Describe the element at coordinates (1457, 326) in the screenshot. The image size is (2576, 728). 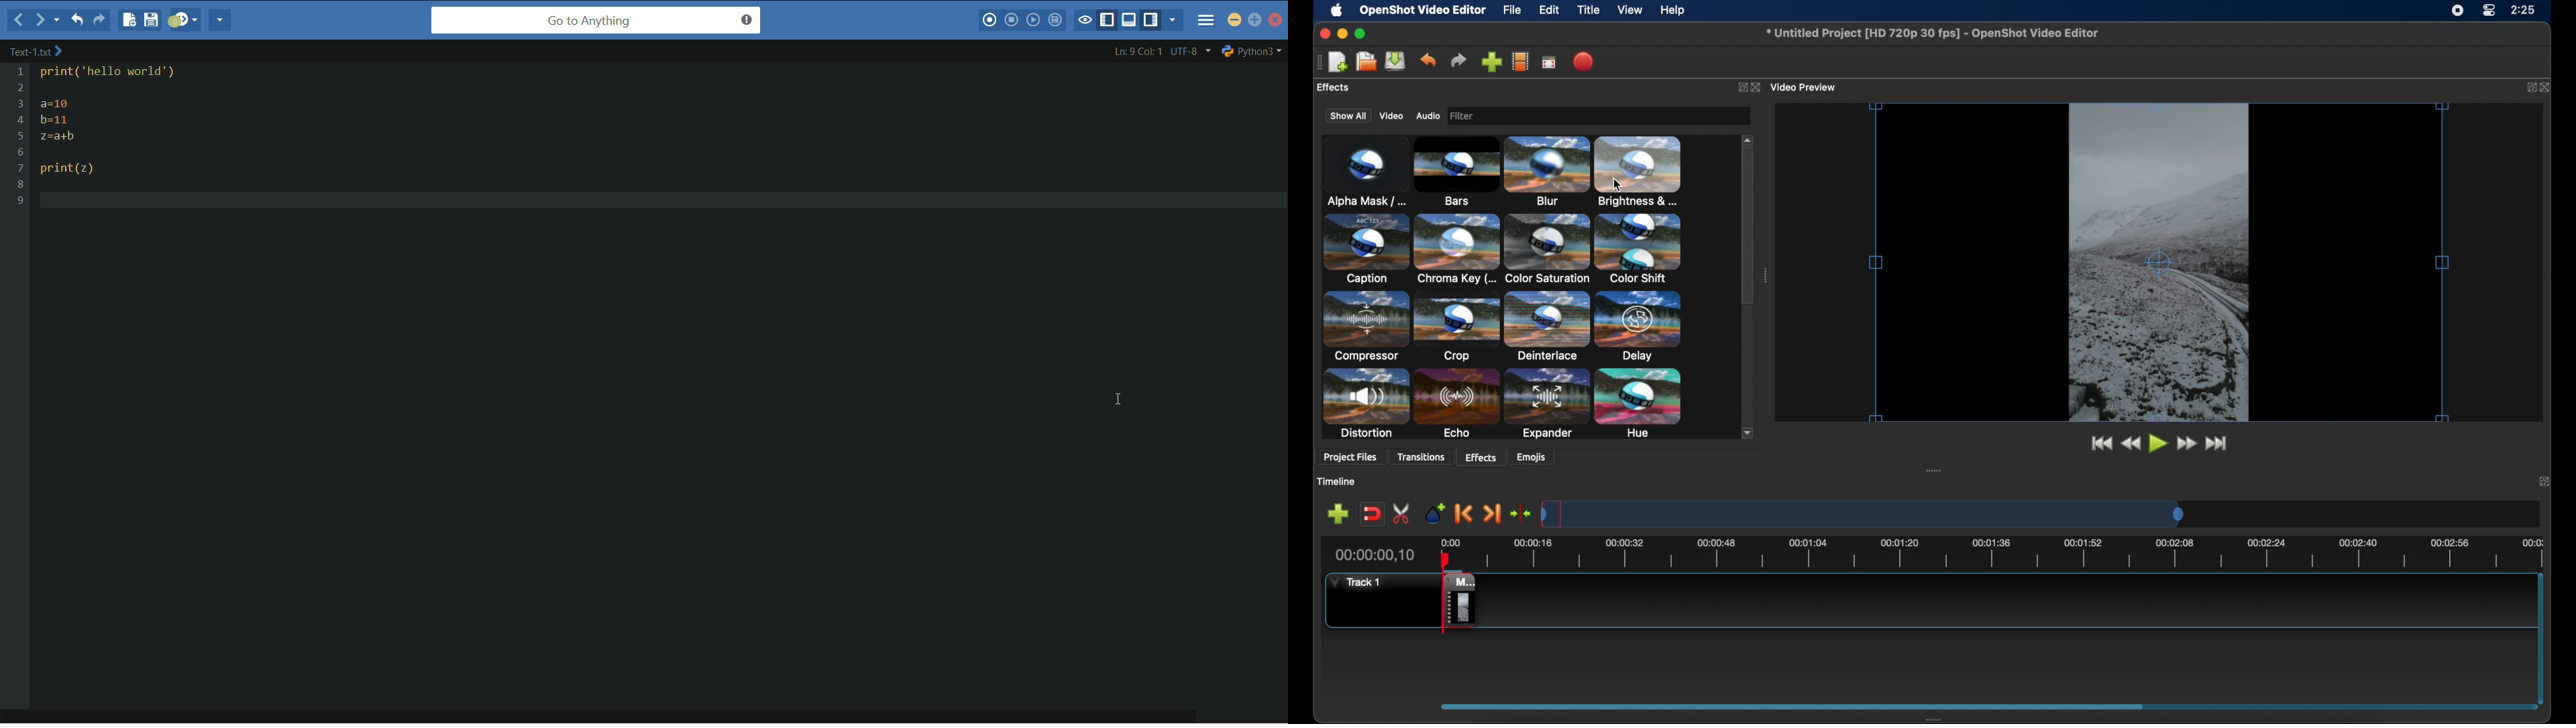
I see `crop` at that location.